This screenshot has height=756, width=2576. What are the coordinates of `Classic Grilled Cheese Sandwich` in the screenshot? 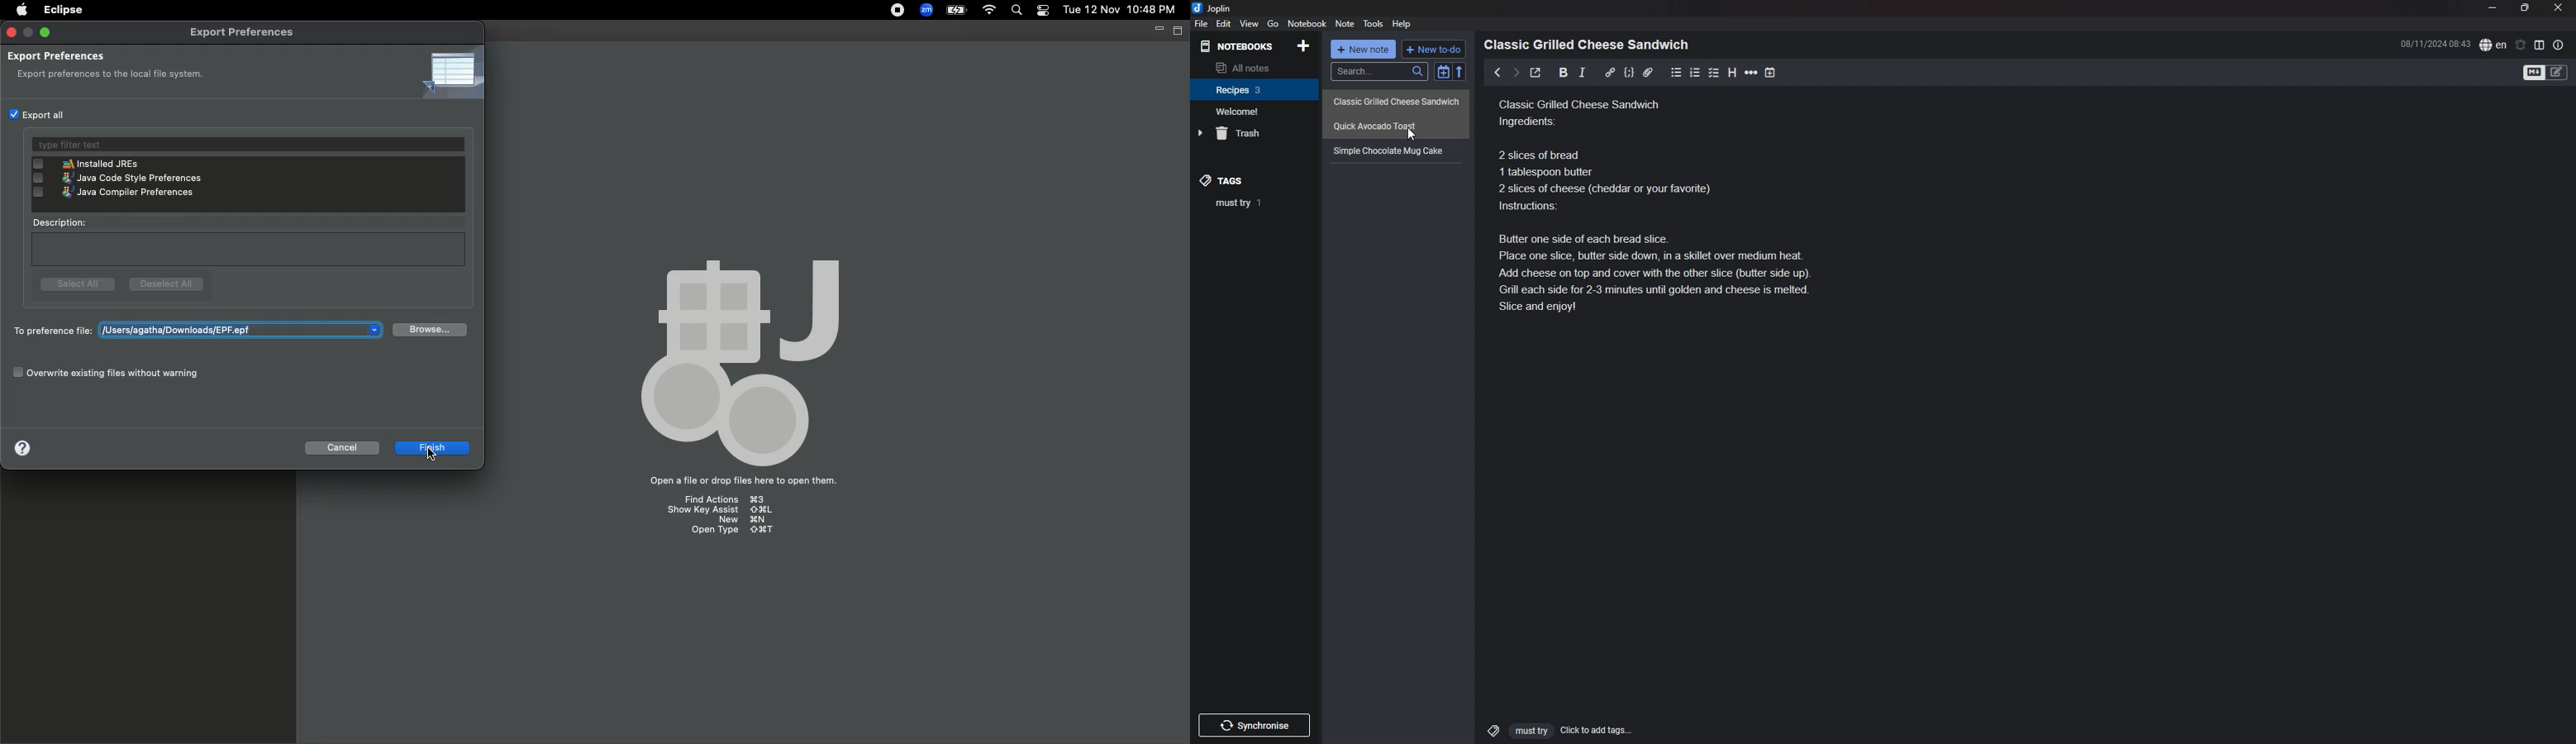 It's located at (1397, 100).